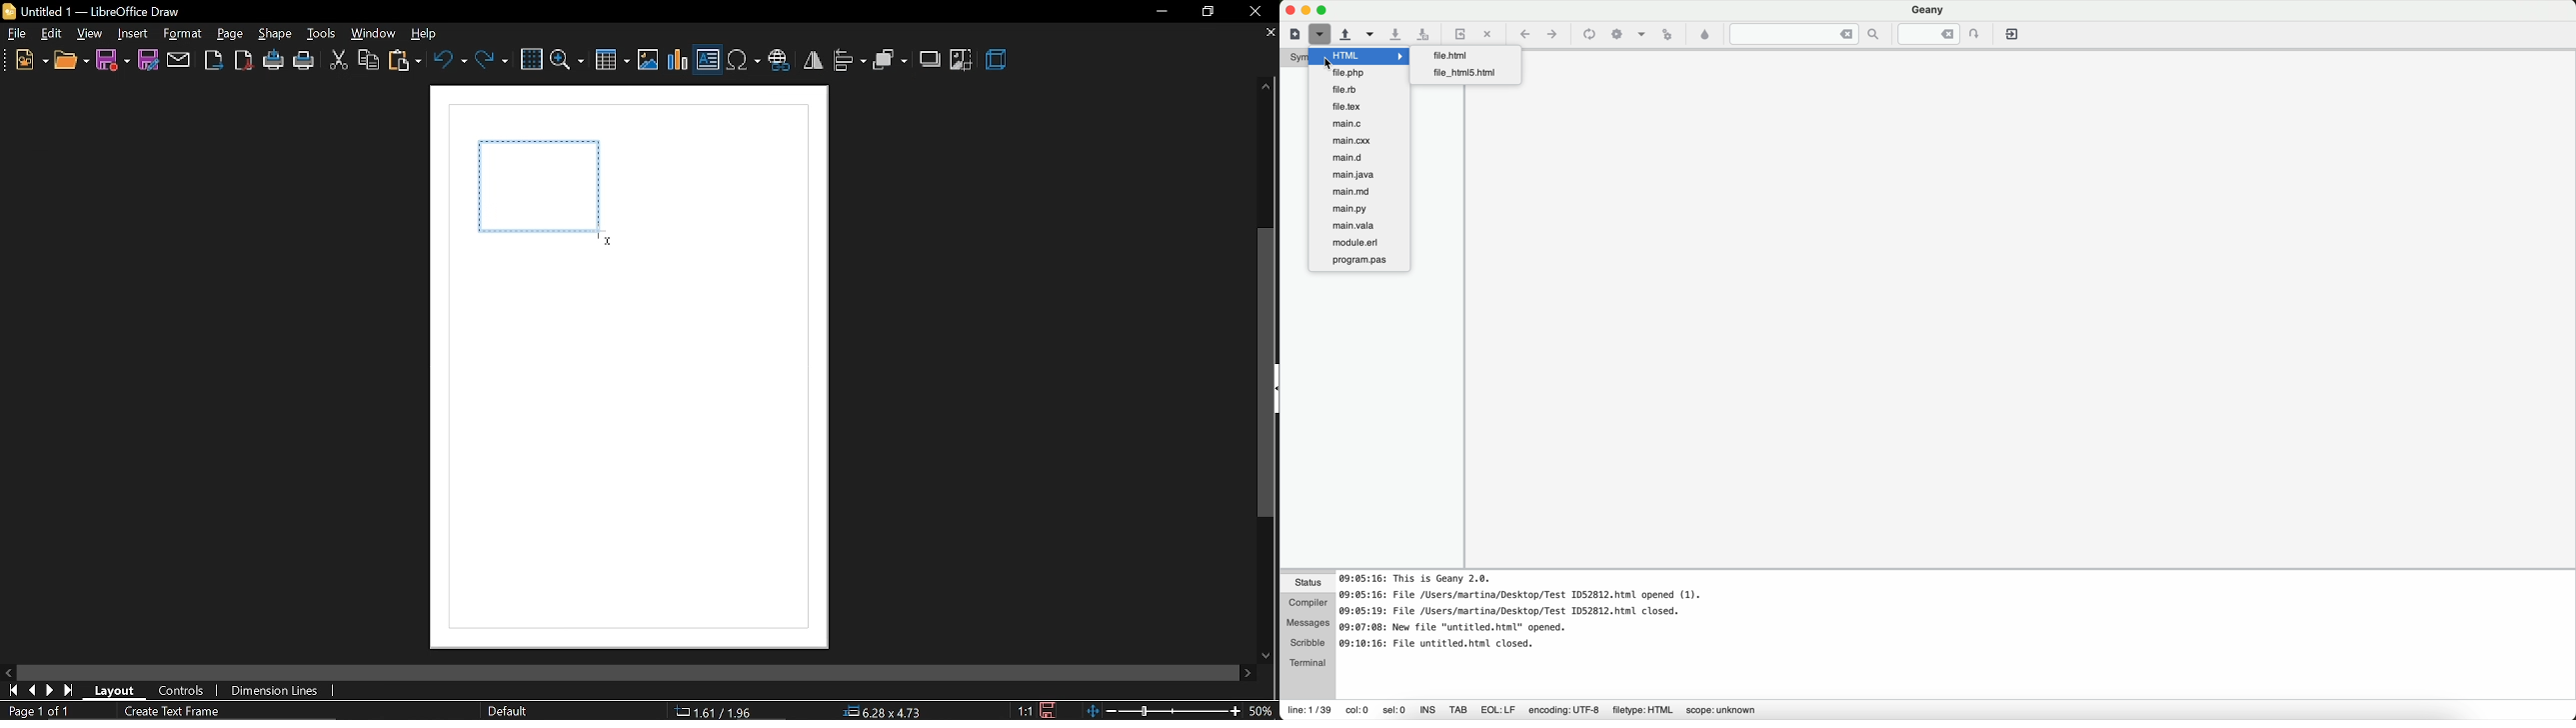 The width and height of the screenshot is (2576, 728). What do you see at coordinates (10, 673) in the screenshot?
I see `move left` at bounding box center [10, 673].